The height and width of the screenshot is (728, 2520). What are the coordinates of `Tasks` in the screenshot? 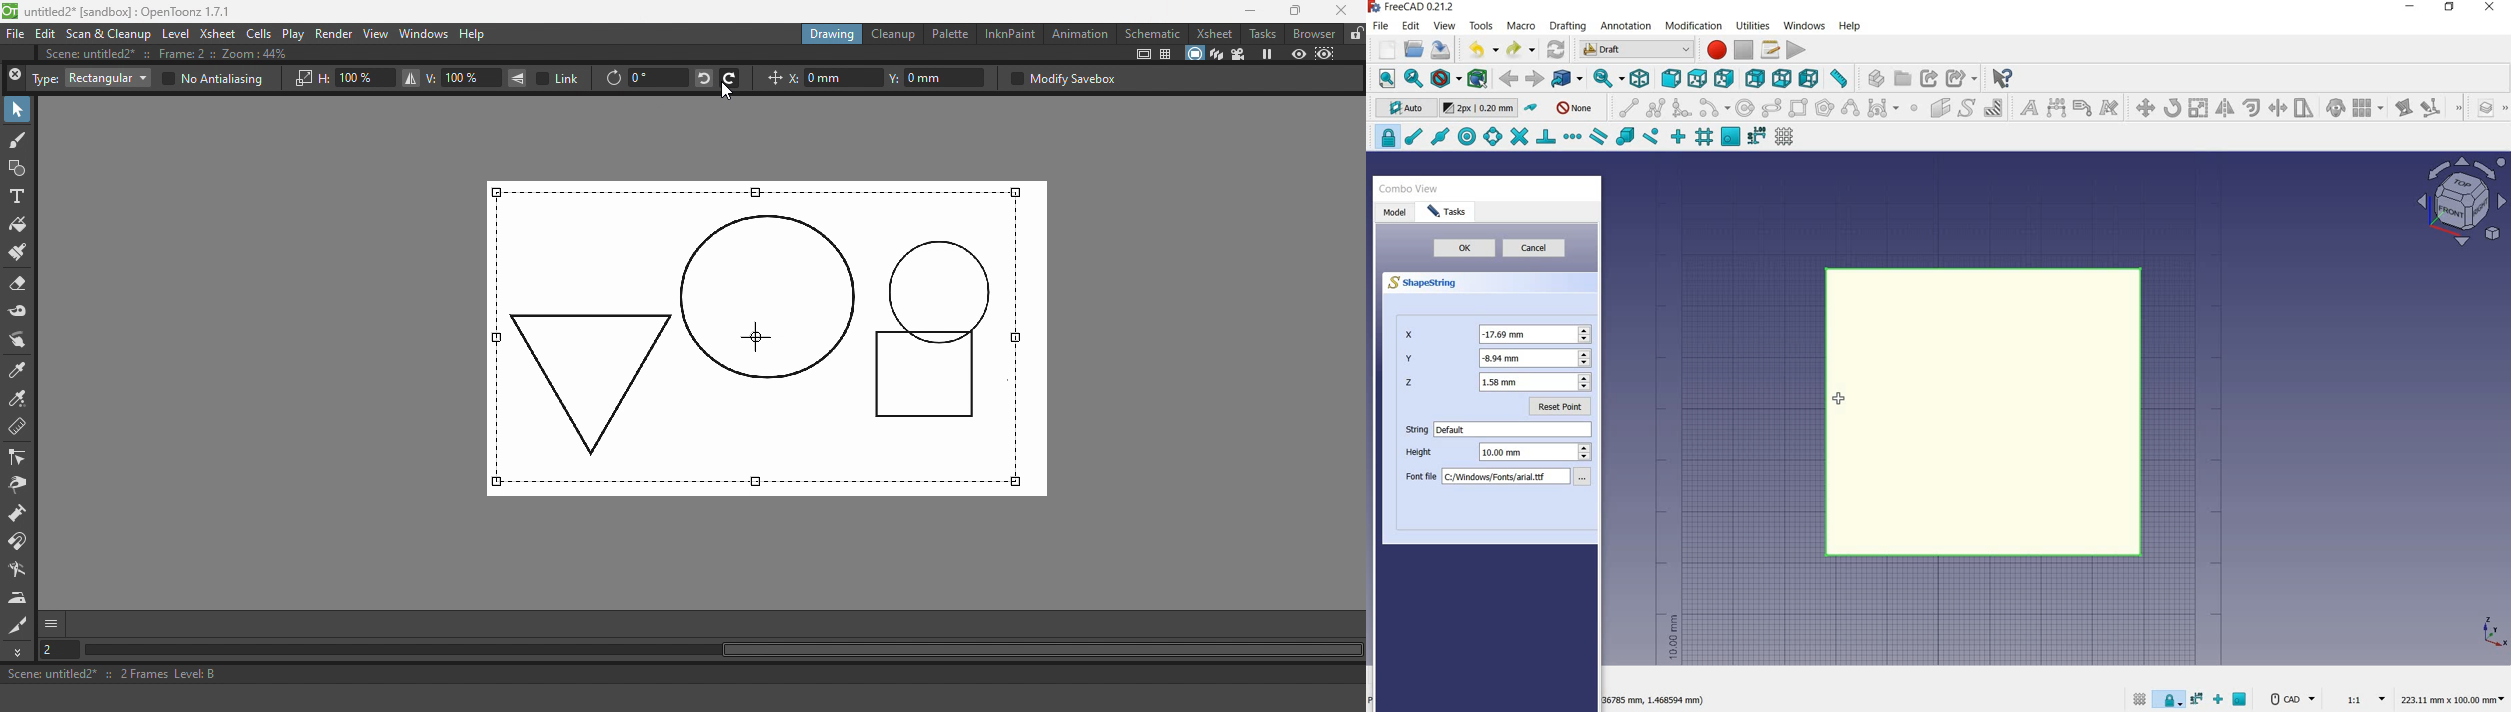 It's located at (1262, 33).